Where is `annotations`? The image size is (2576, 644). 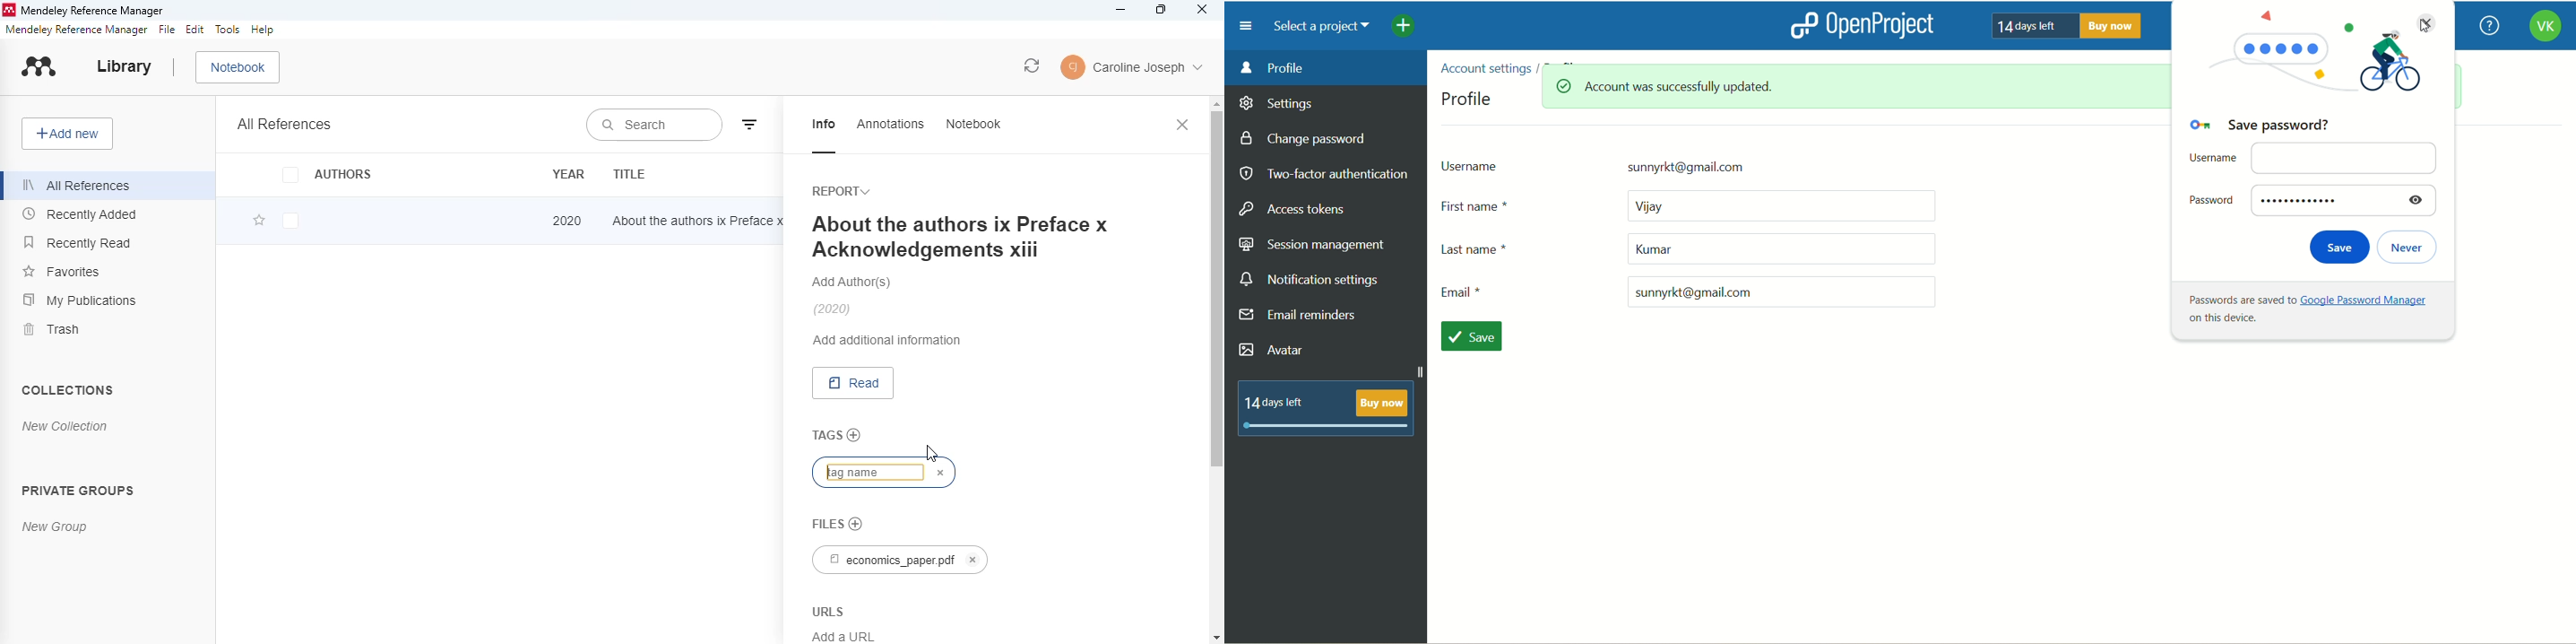
annotations is located at coordinates (890, 123).